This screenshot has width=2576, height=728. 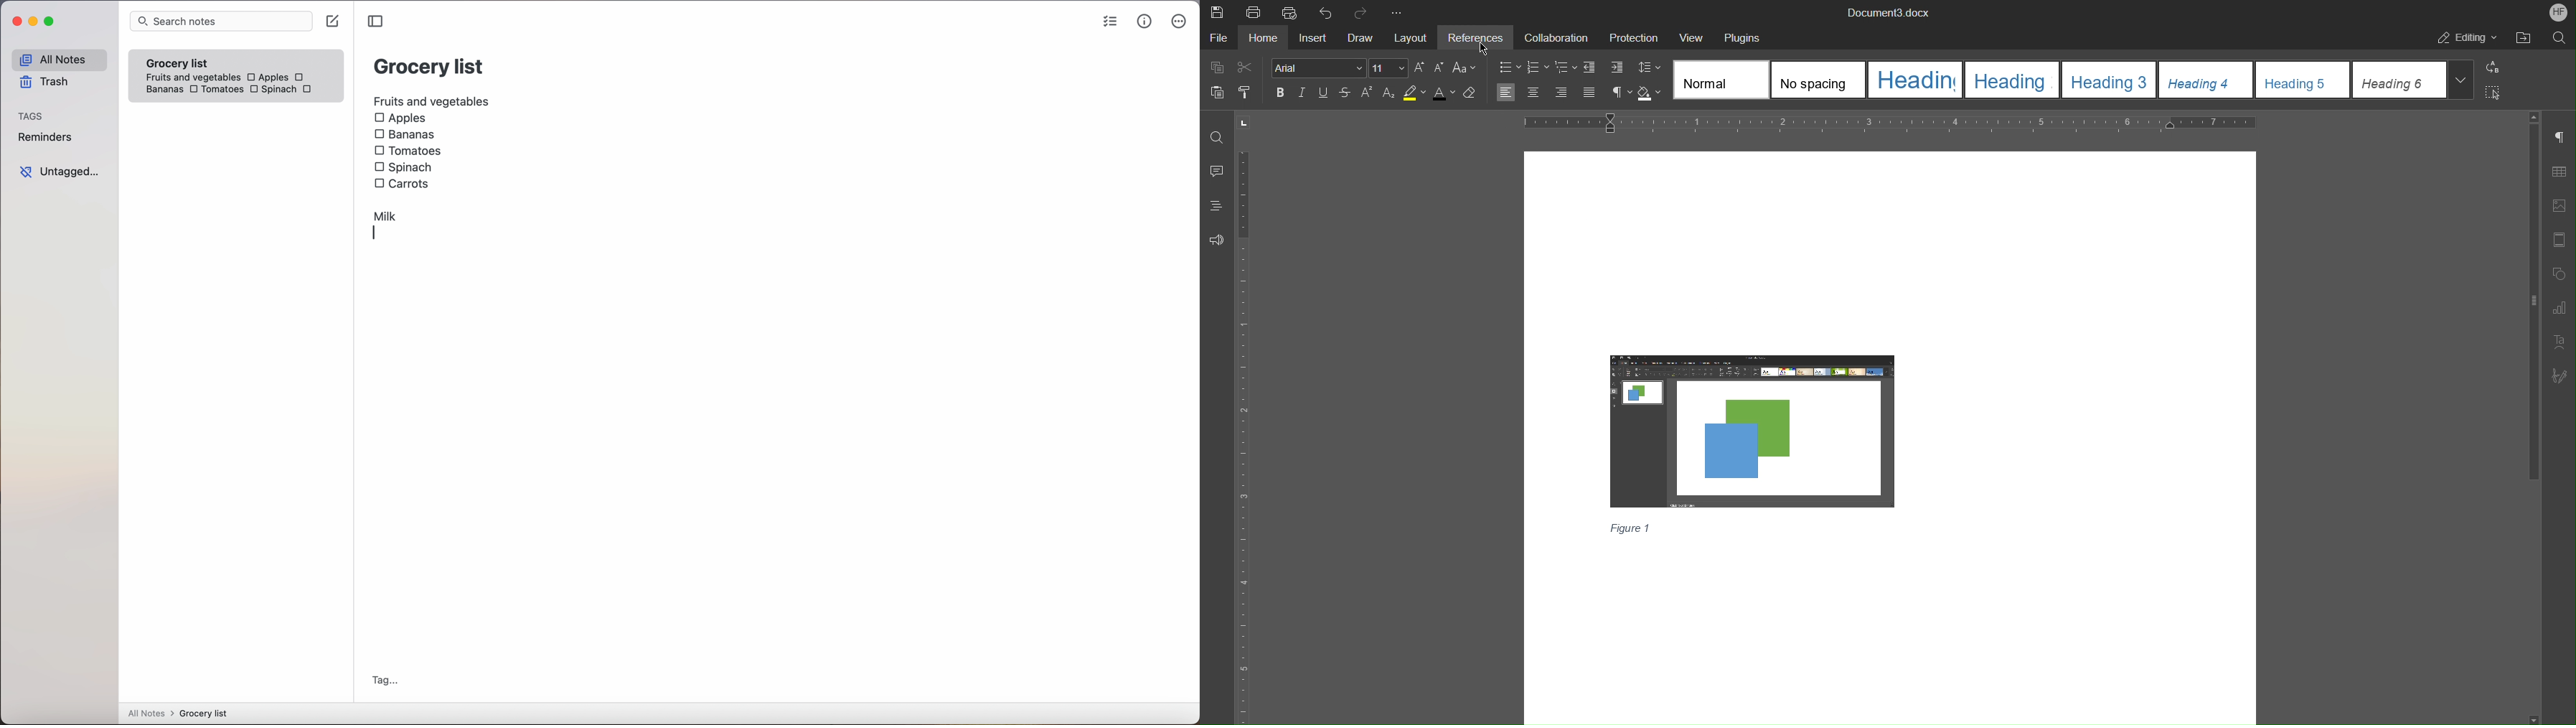 I want to click on all notes > grocery list, so click(x=181, y=714).